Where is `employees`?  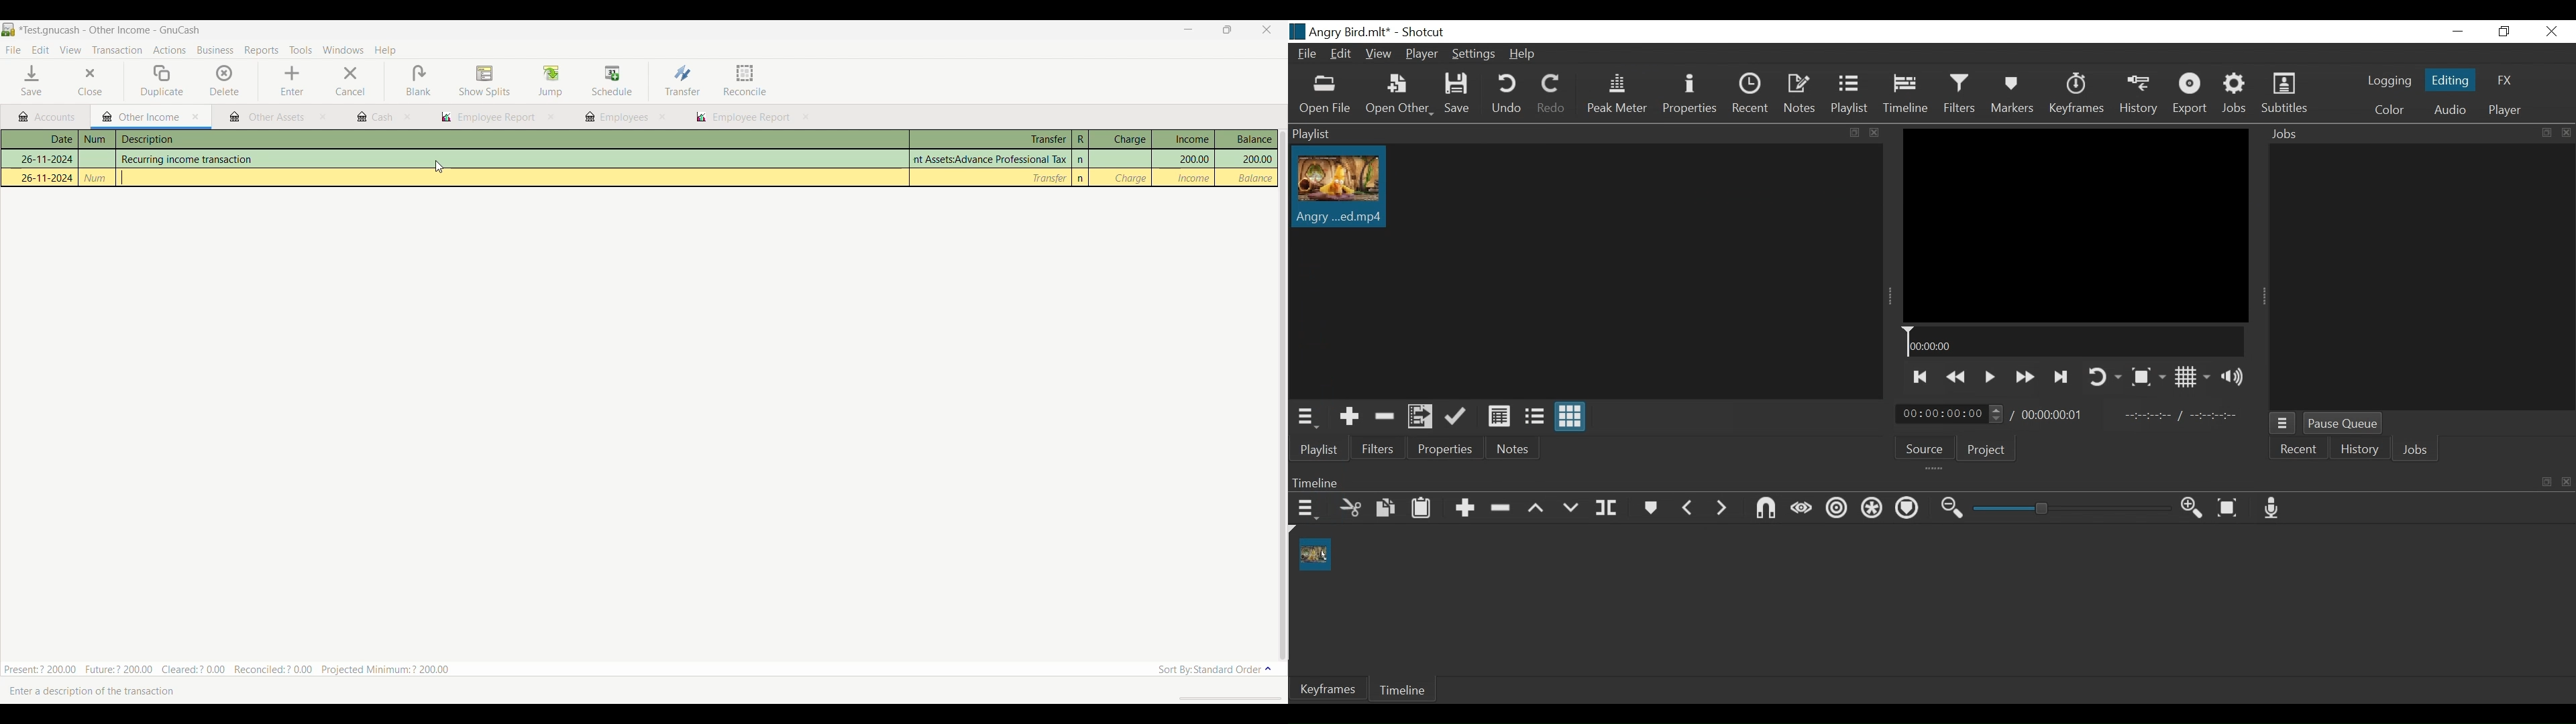 employees is located at coordinates (615, 117).